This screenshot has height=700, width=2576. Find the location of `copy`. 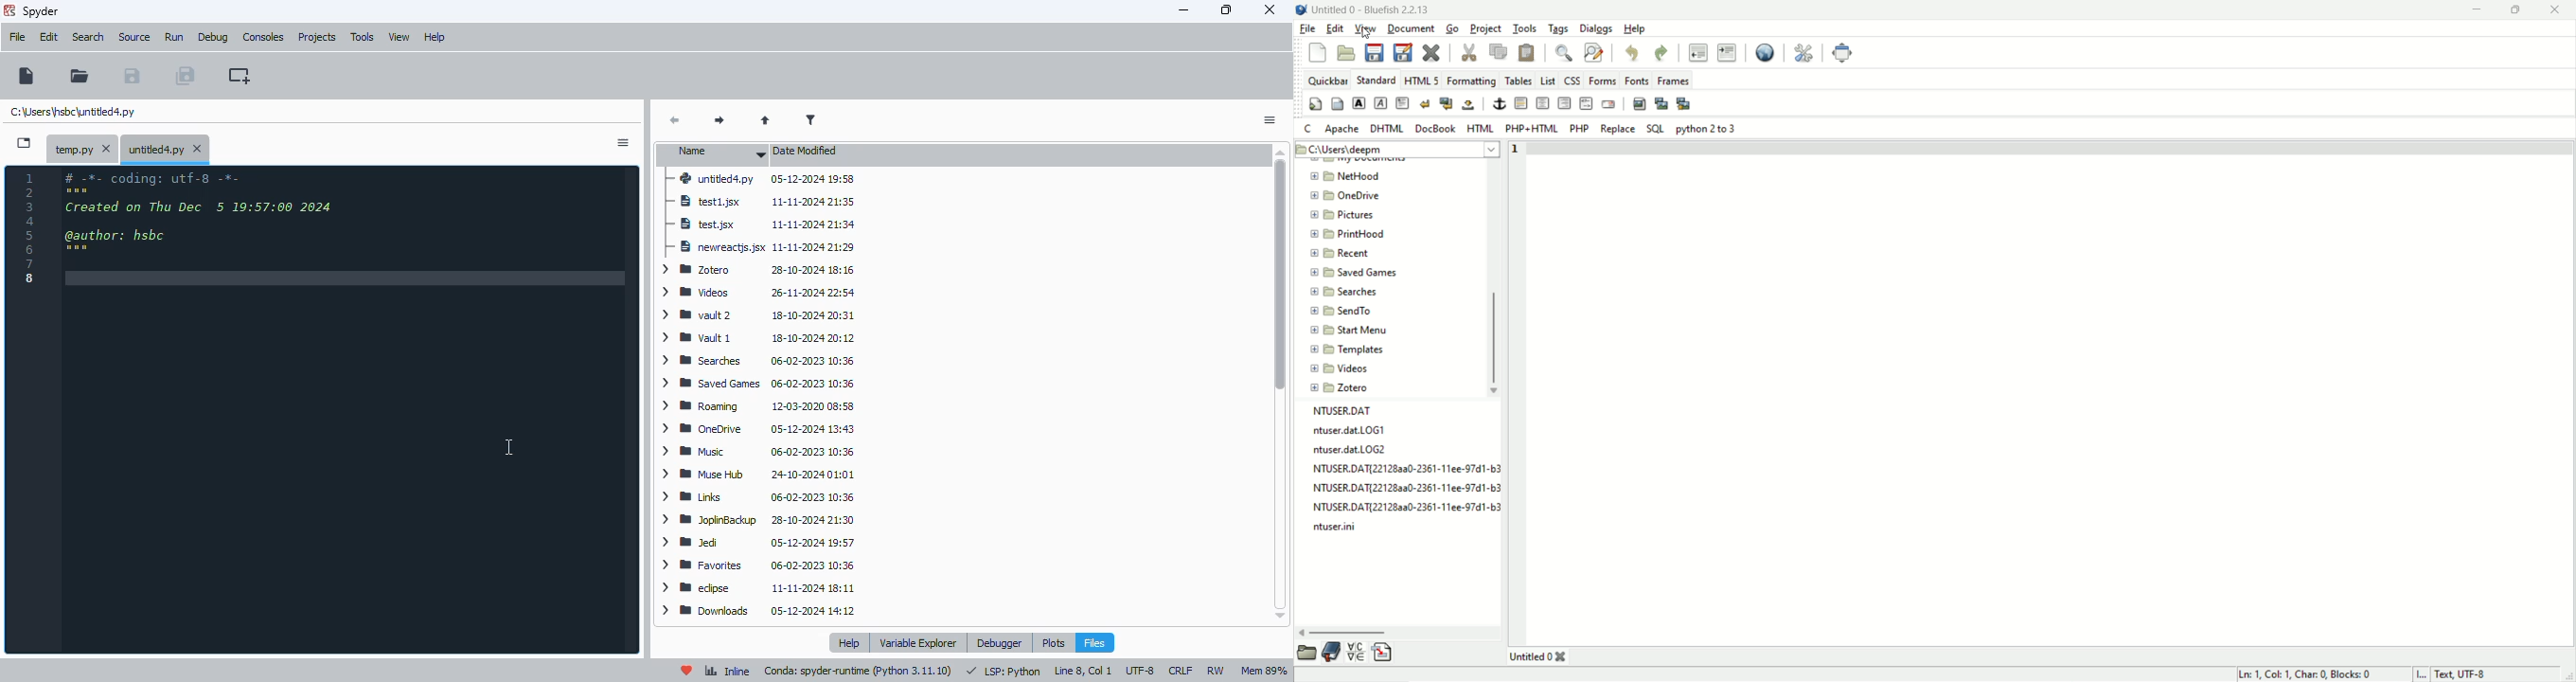

copy is located at coordinates (1497, 51).